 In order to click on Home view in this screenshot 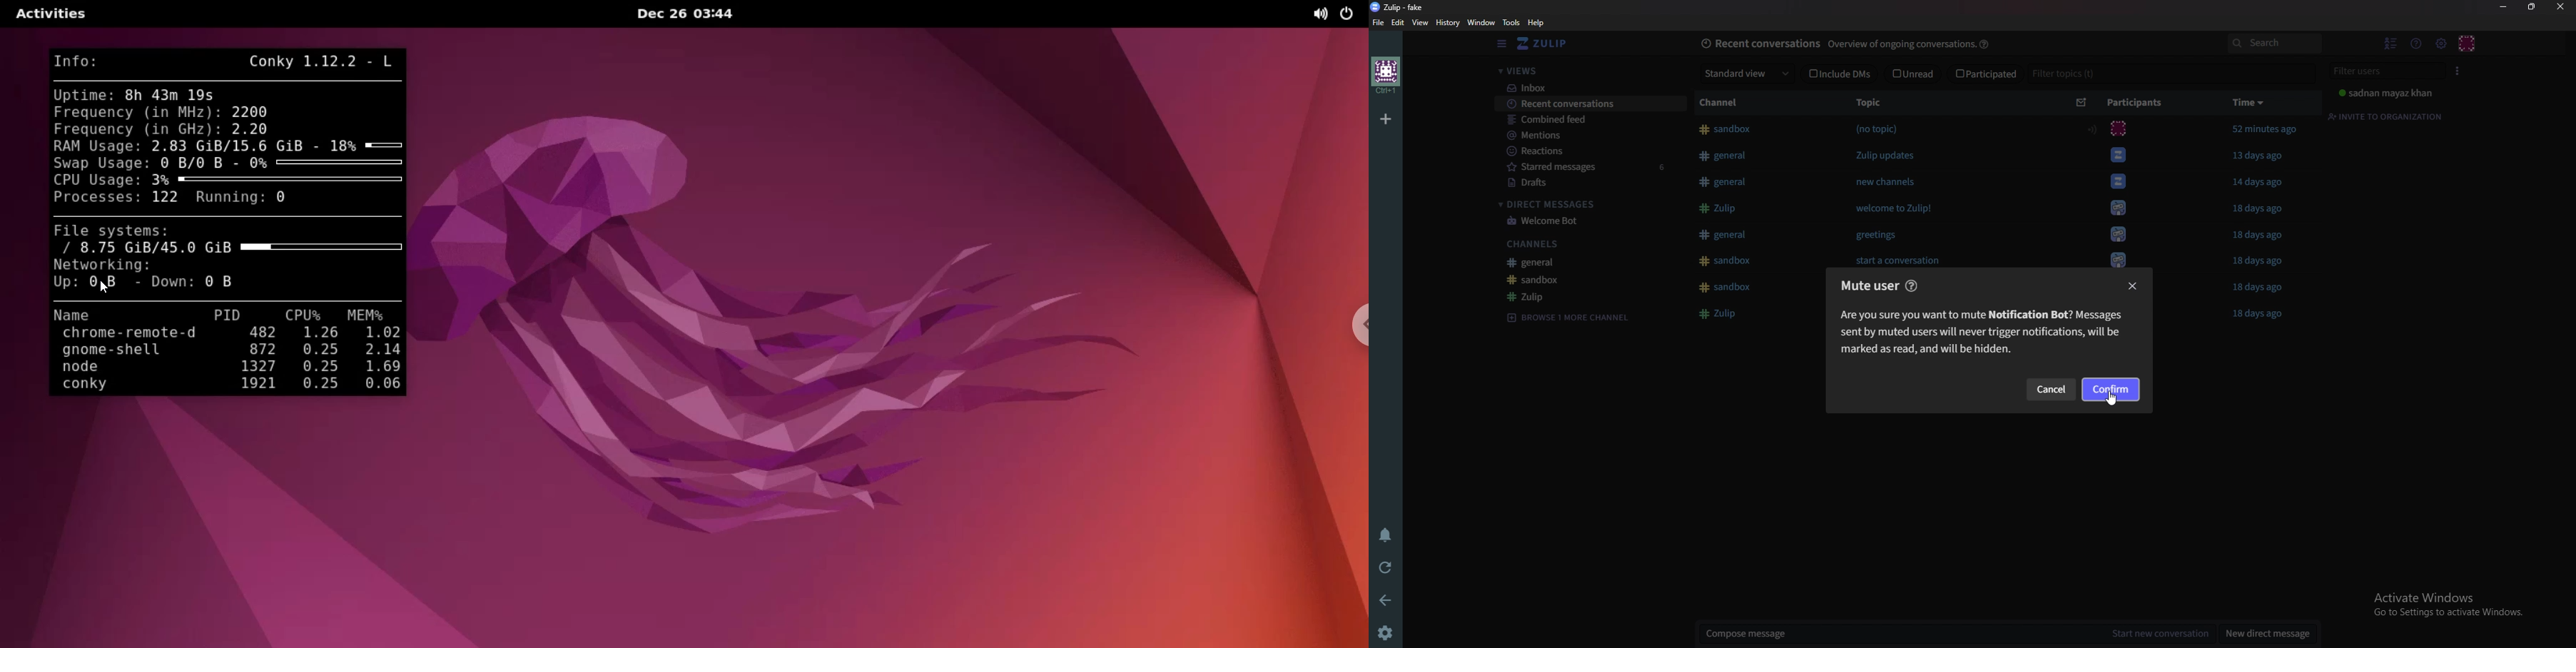, I will do `click(1554, 43)`.